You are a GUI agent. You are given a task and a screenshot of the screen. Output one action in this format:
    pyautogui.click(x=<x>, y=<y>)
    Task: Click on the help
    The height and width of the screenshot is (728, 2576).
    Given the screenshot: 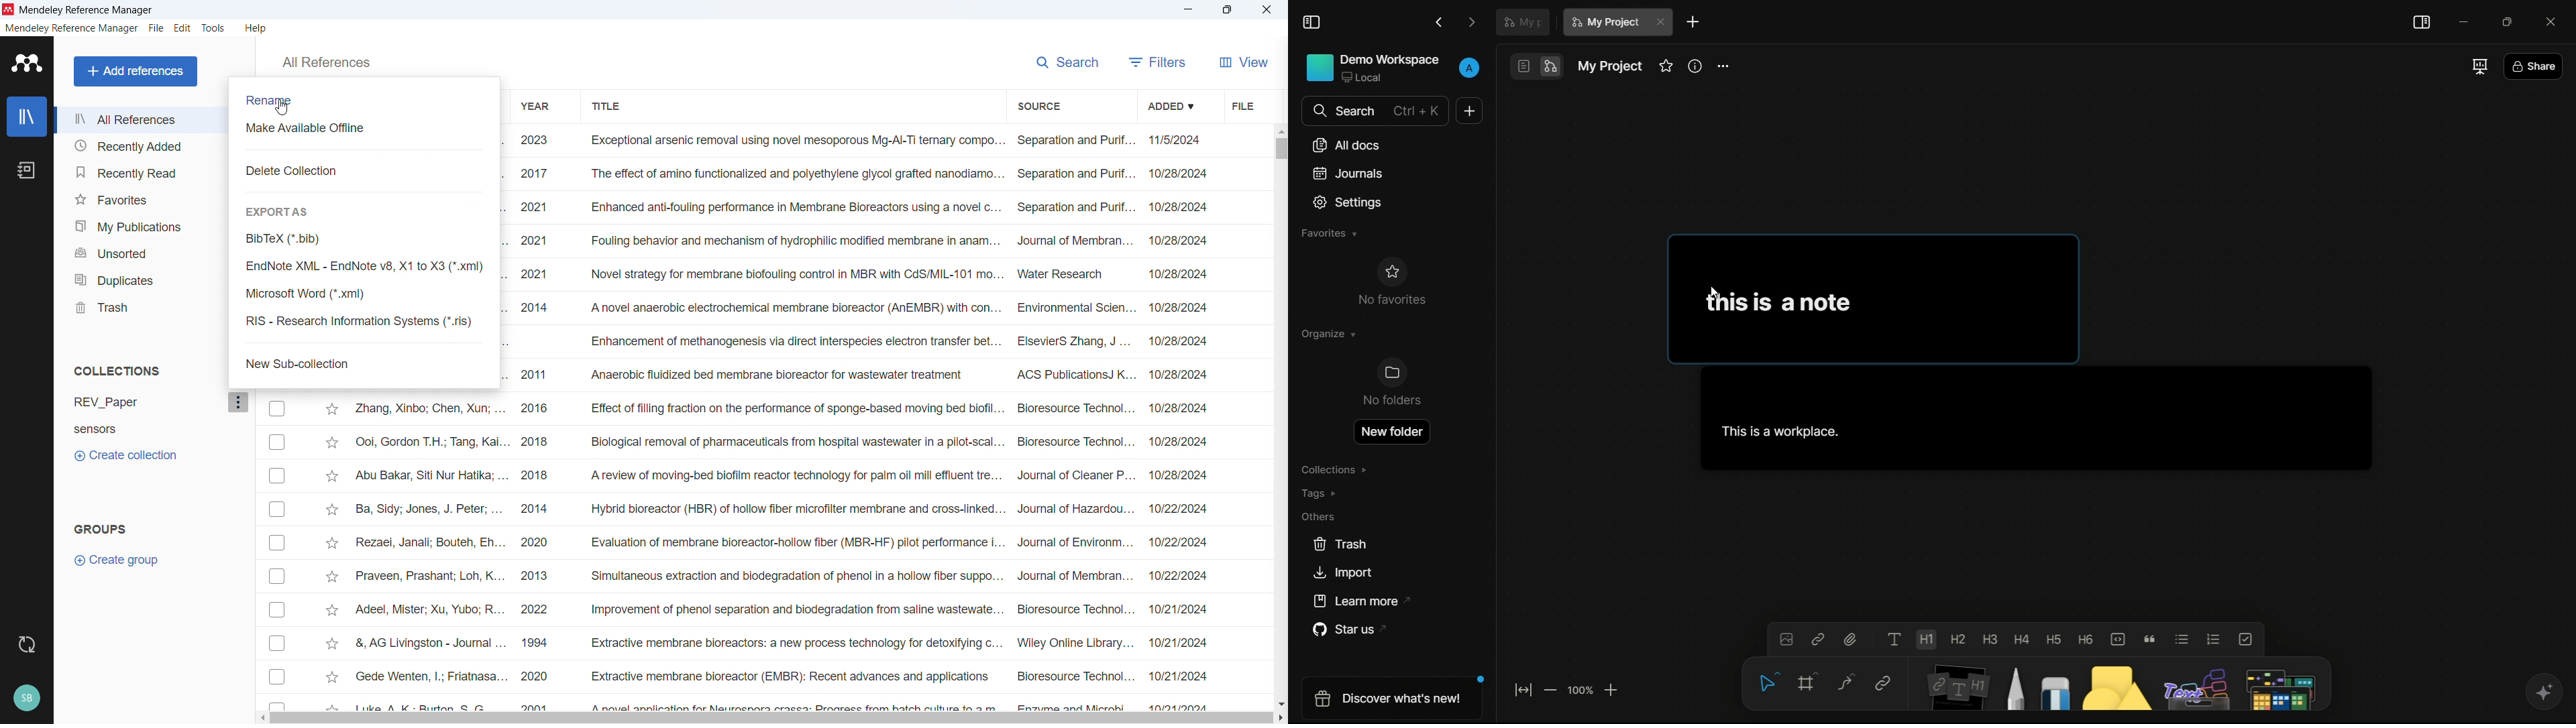 What is the action you would take?
    pyautogui.click(x=258, y=27)
    